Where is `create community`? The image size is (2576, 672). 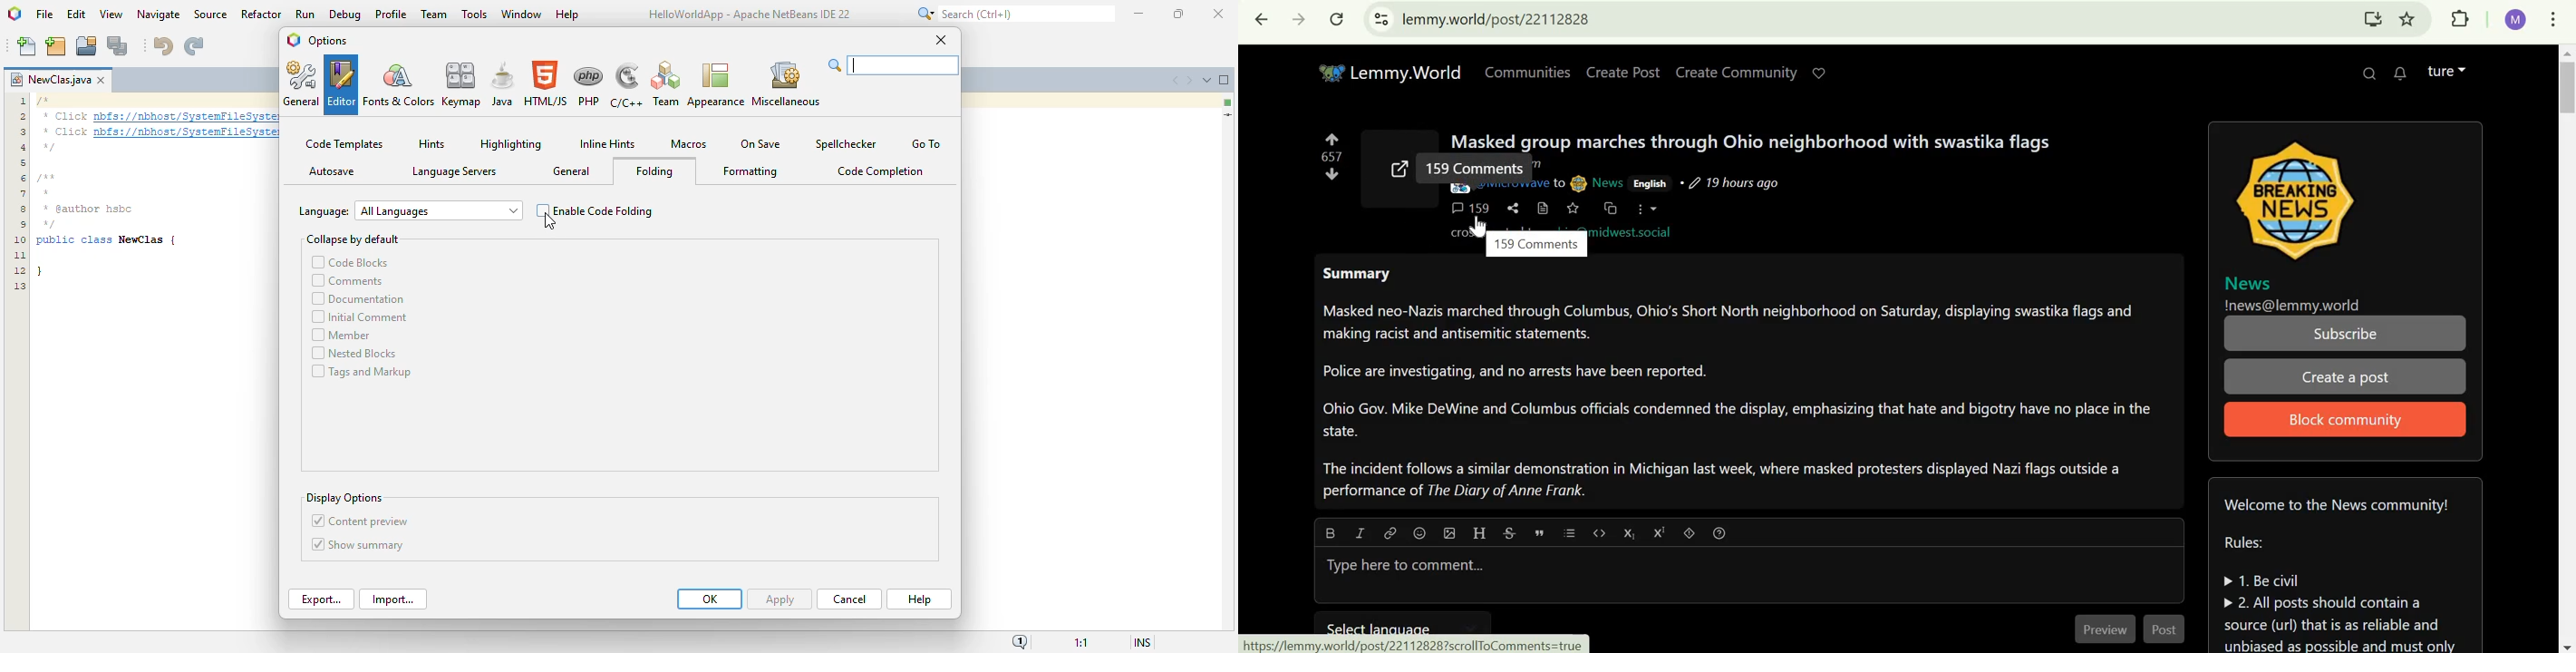
create community is located at coordinates (1734, 72).